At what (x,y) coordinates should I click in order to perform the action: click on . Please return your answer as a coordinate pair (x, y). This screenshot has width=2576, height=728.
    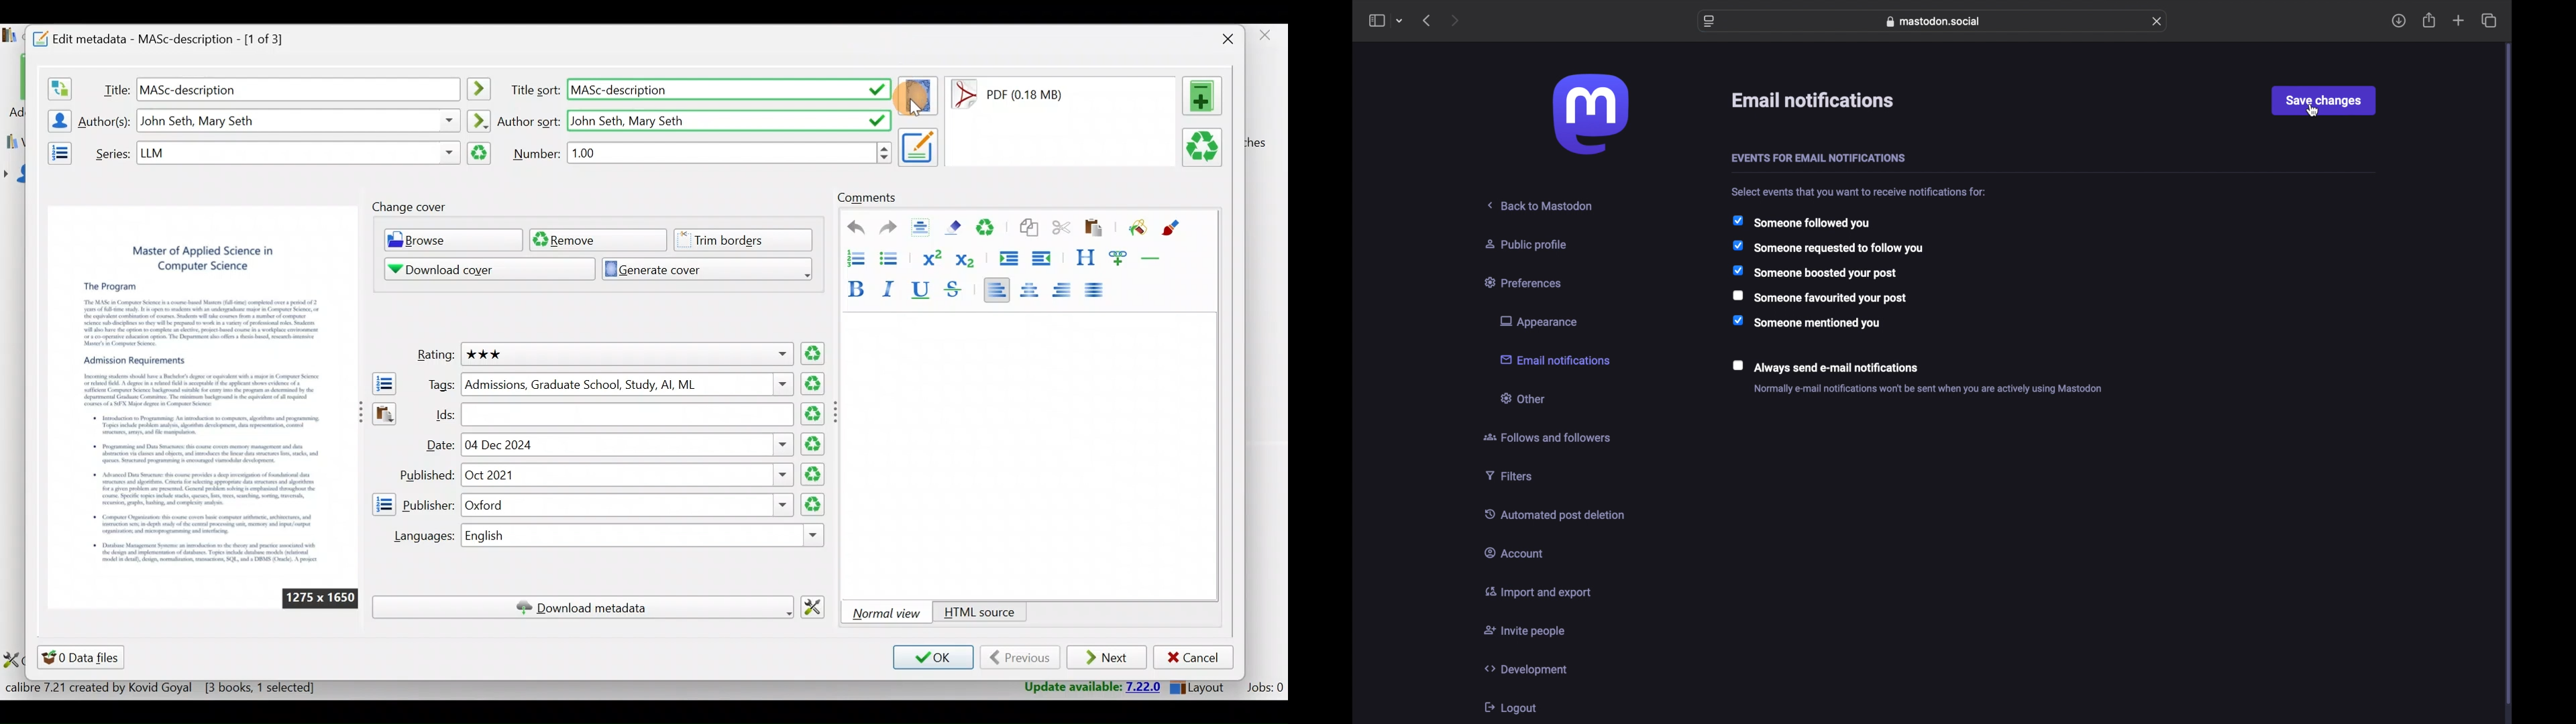
    Looking at the image, I should click on (481, 89).